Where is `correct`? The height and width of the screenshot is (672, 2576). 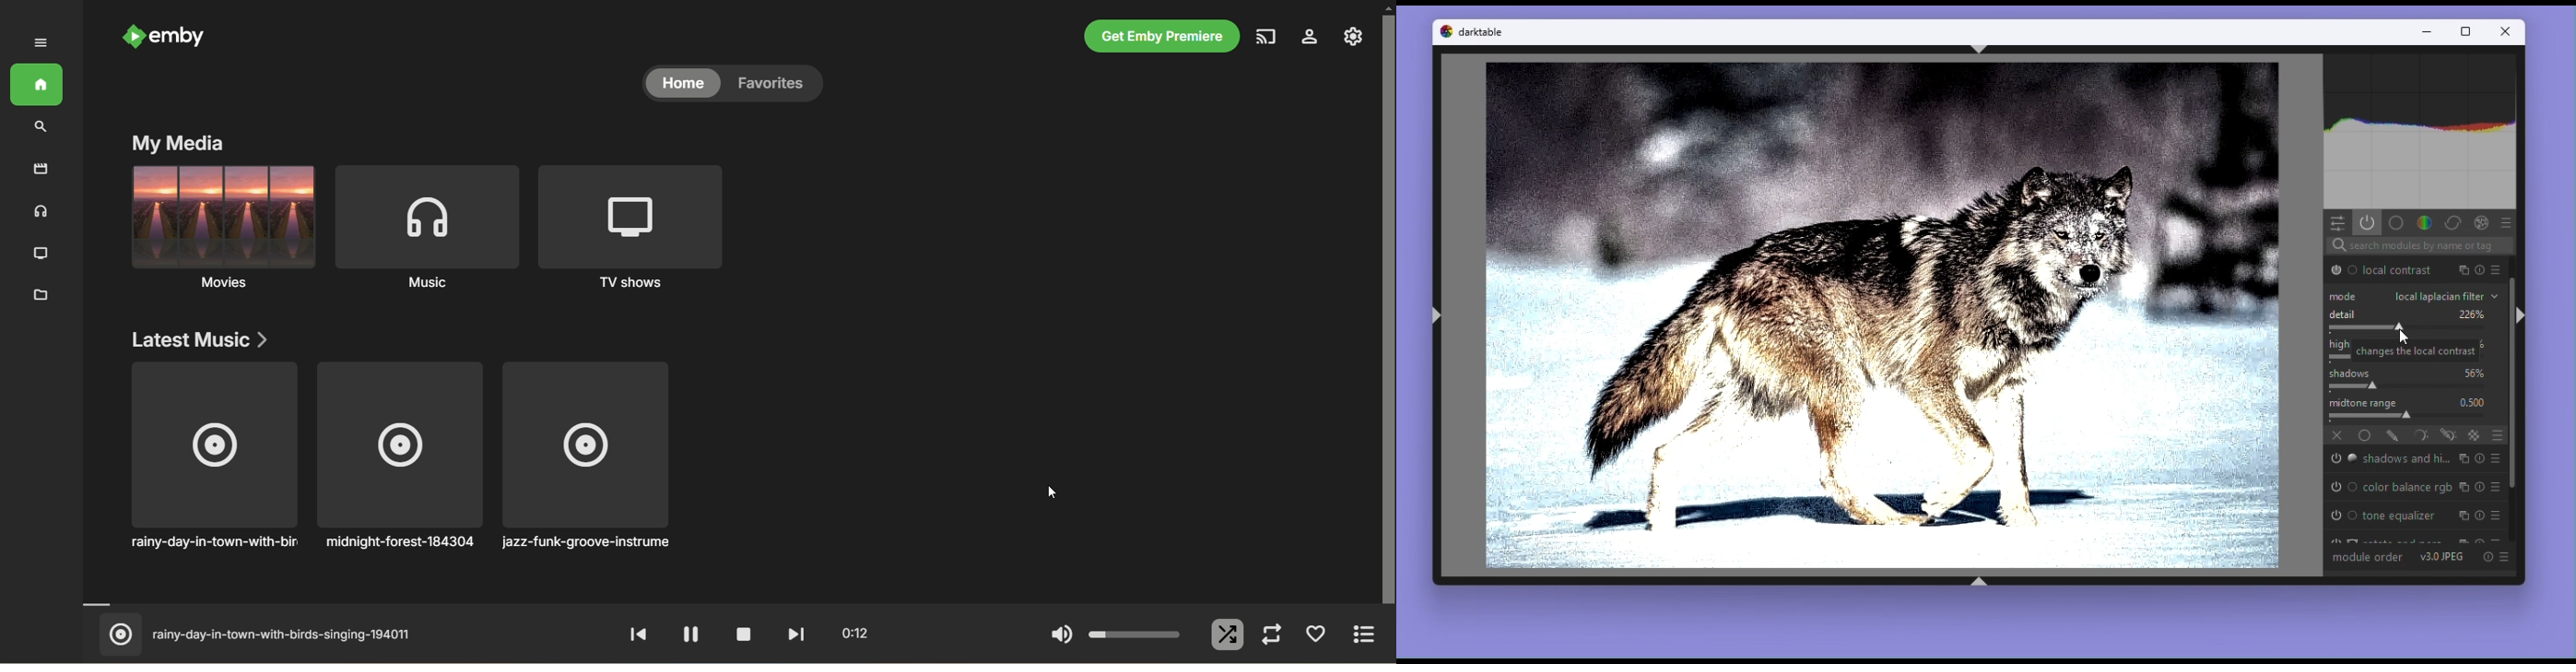 correct is located at coordinates (2454, 223).